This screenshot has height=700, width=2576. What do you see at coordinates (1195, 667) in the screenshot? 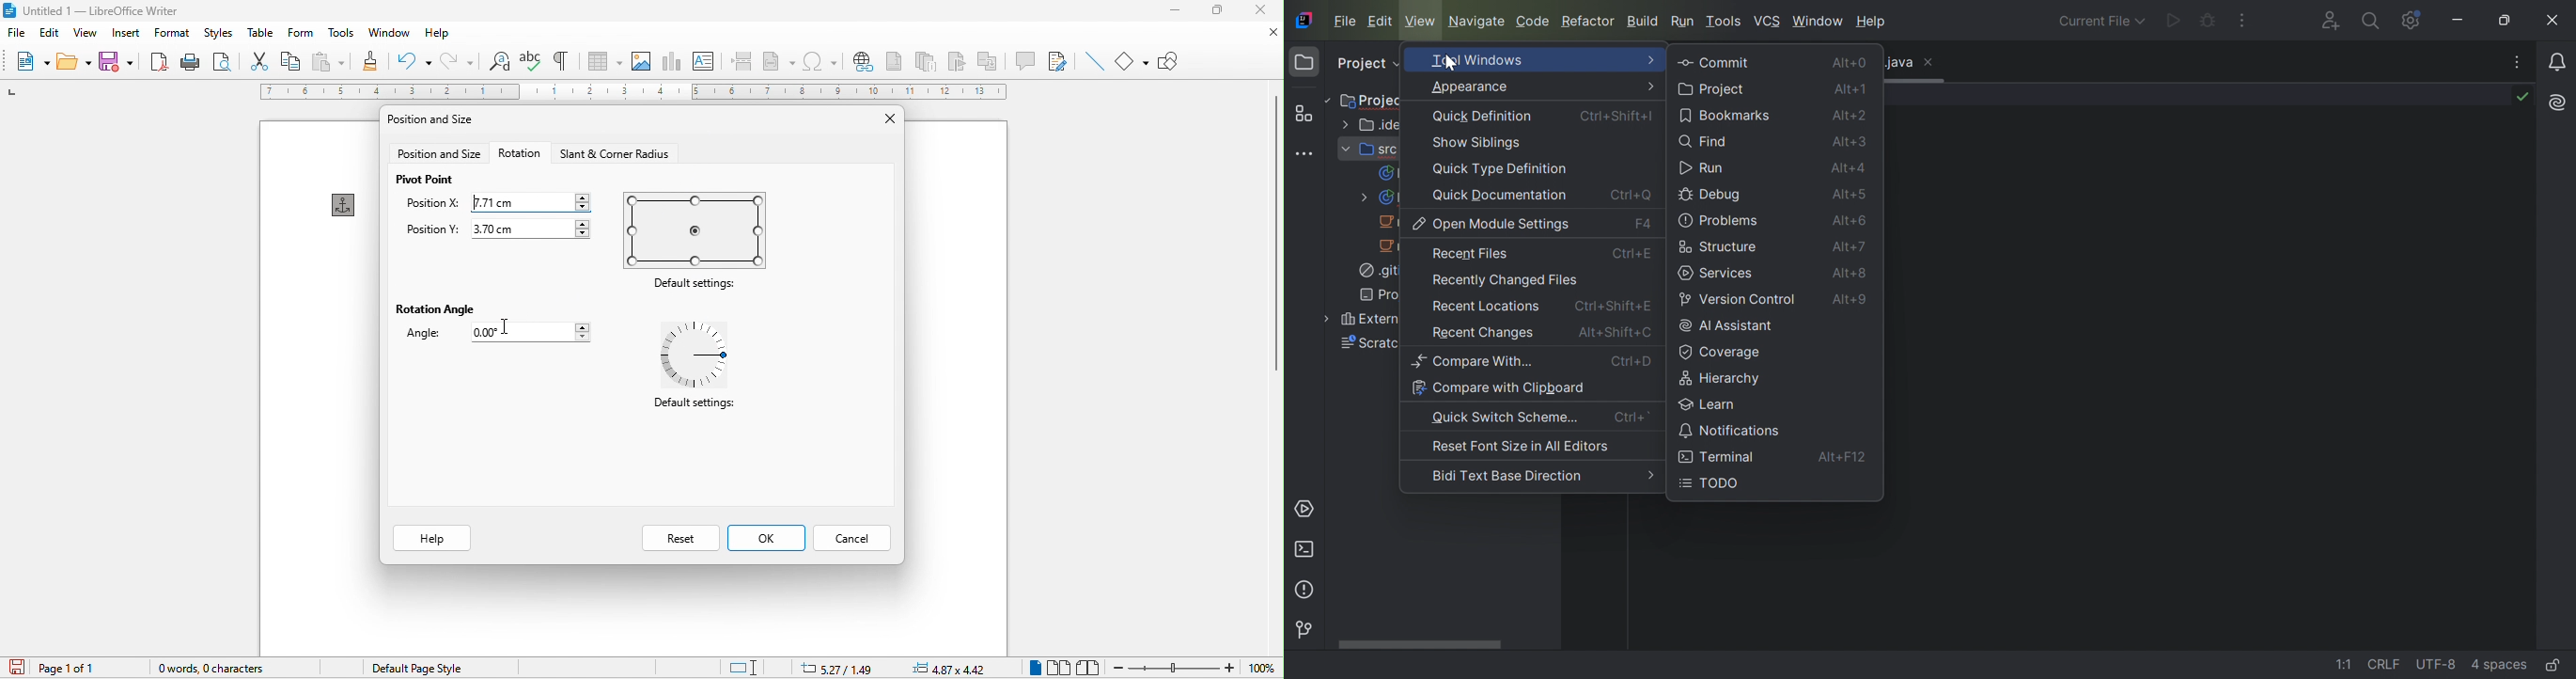
I see `zoom` at bounding box center [1195, 667].